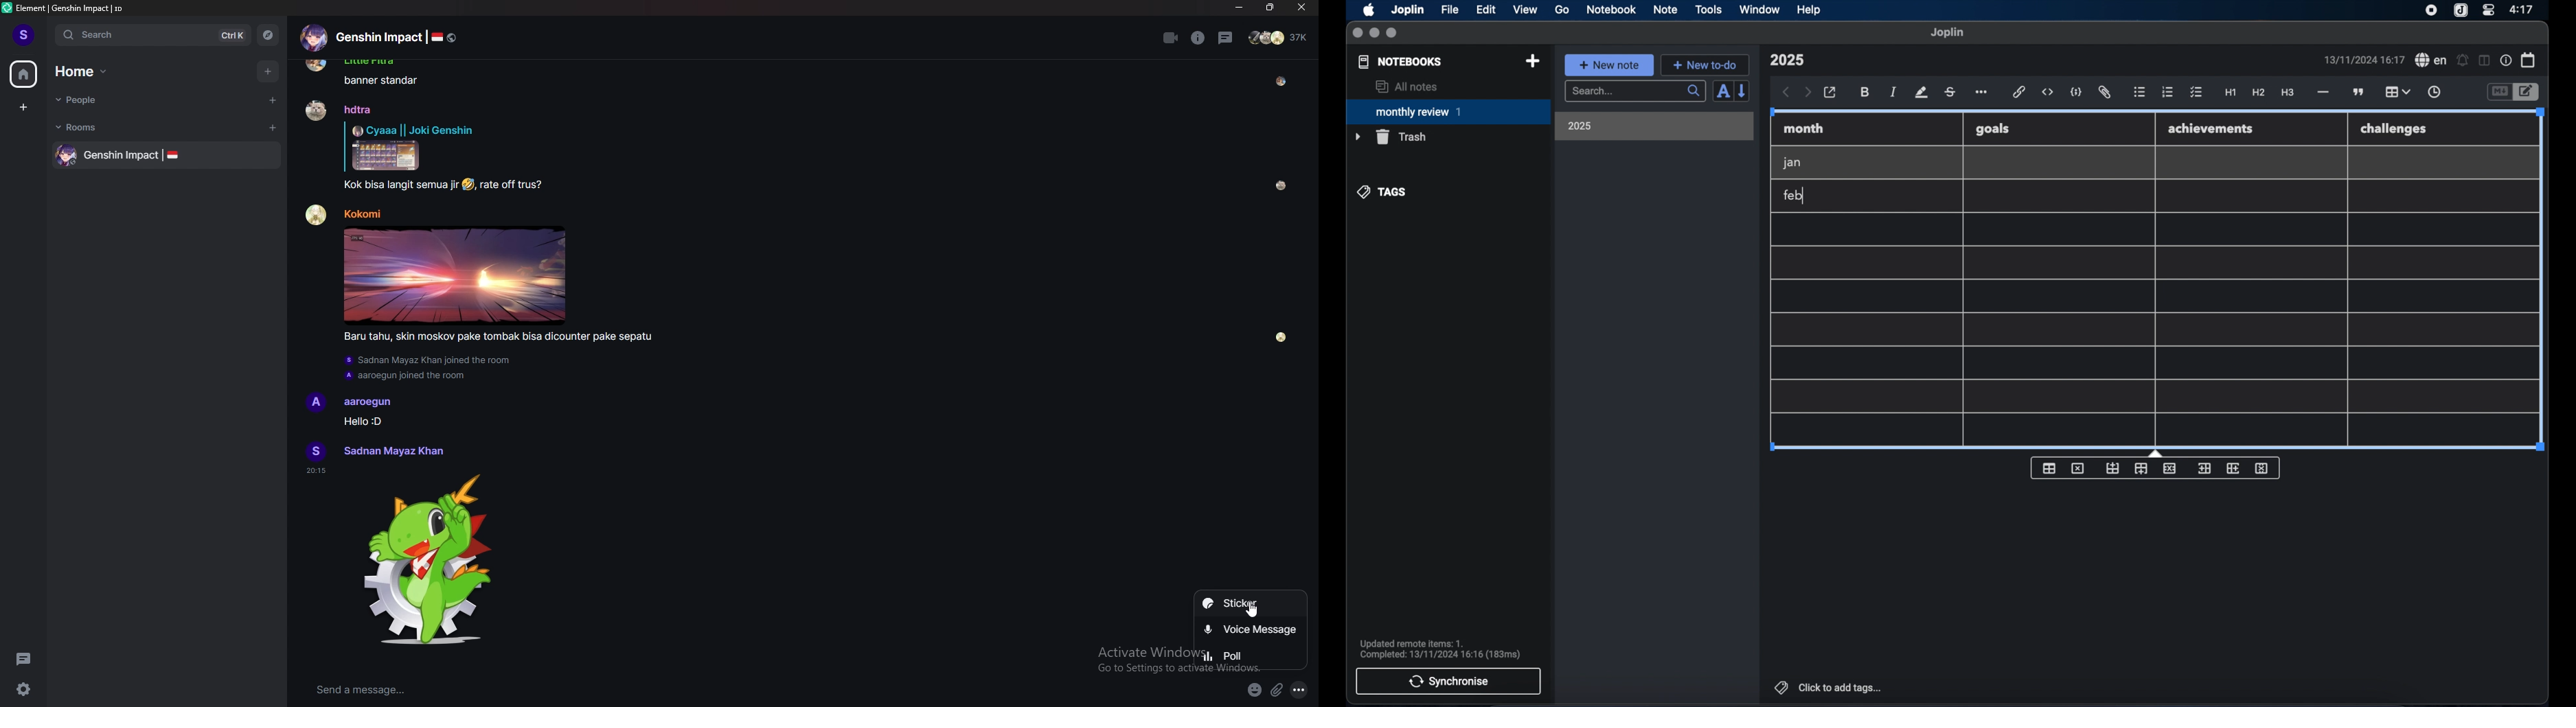 Image resolution: width=2576 pixels, height=728 pixels. Describe the element at coordinates (1760, 9) in the screenshot. I see `window` at that location.